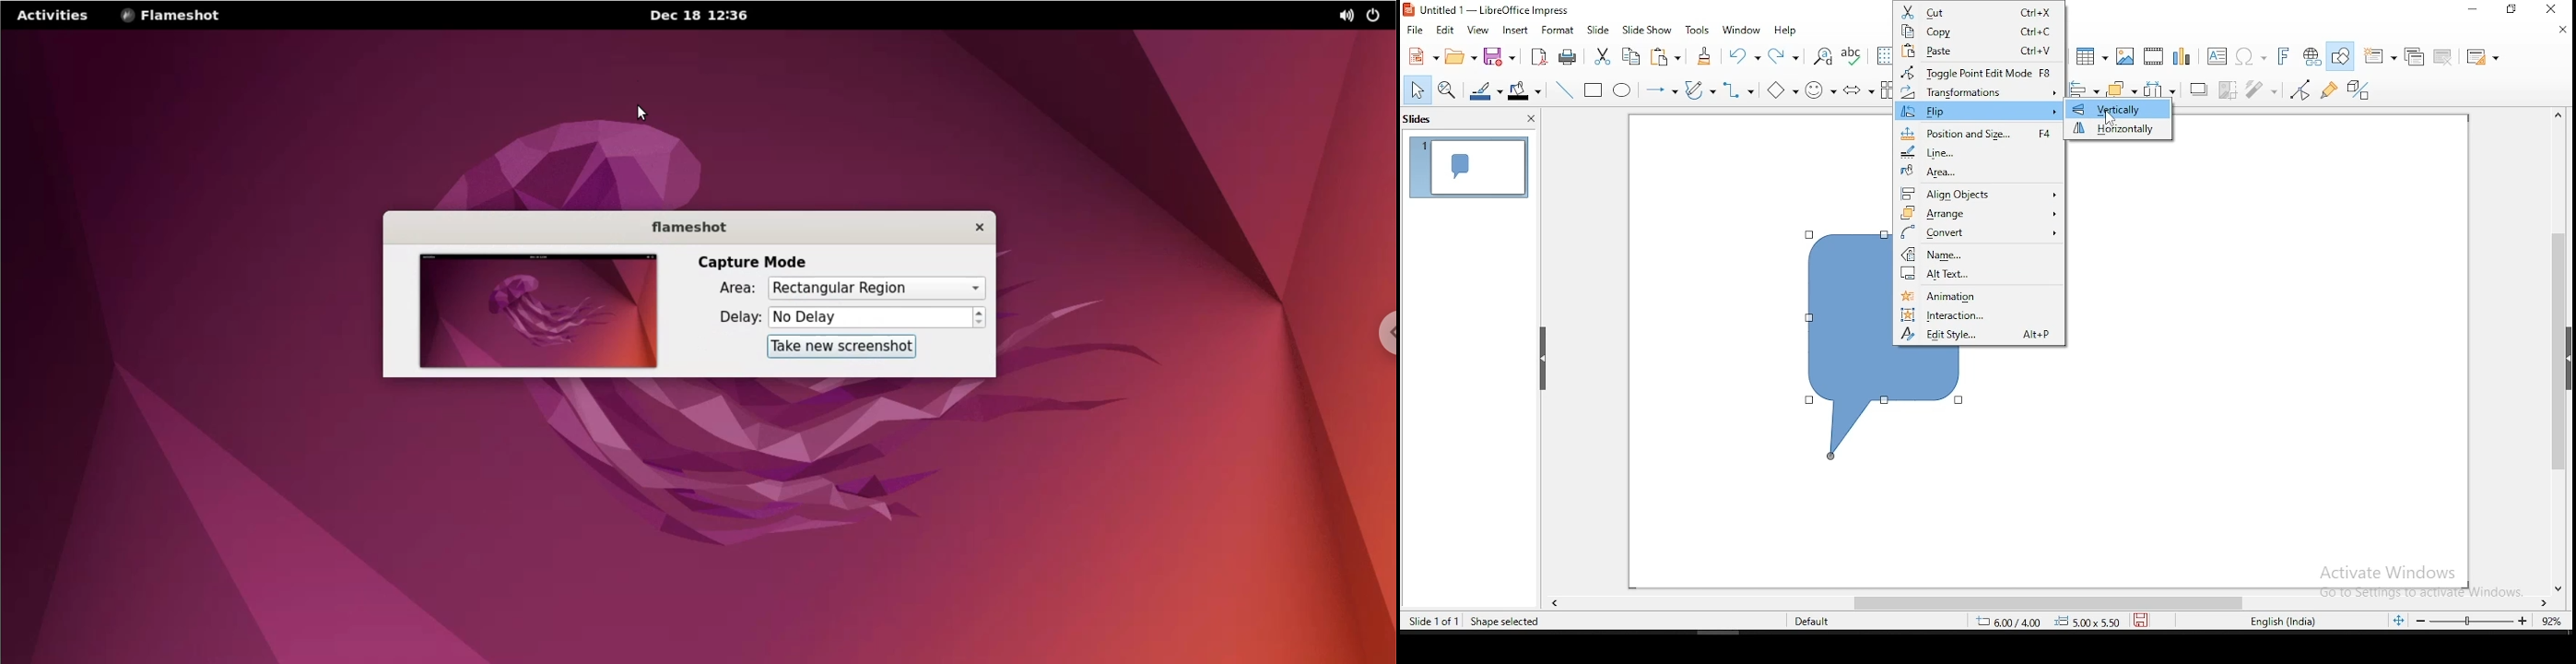 The width and height of the screenshot is (2576, 672). What do you see at coordinates (1982, 53) in the screenshot?
I see `paste` at bounding box center [1982, 53].